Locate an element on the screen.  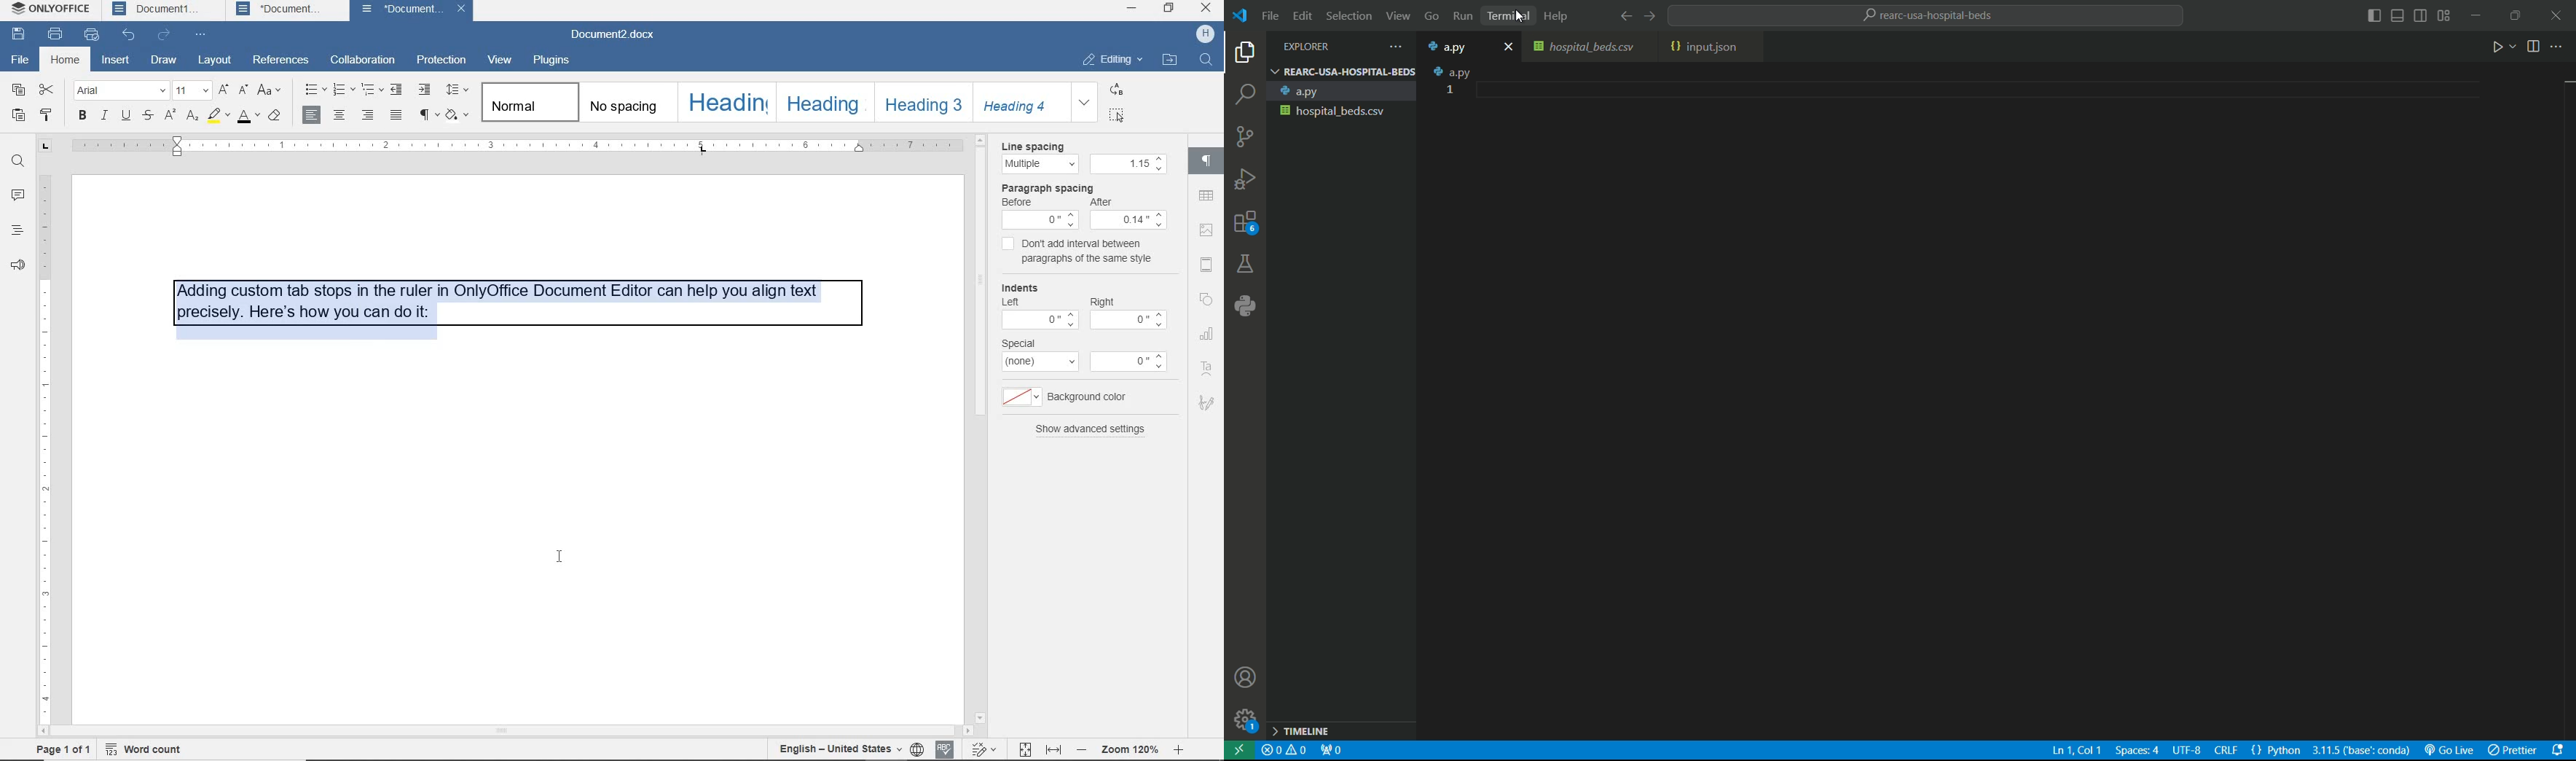
scroll bar is located at coordinates (978, 426).